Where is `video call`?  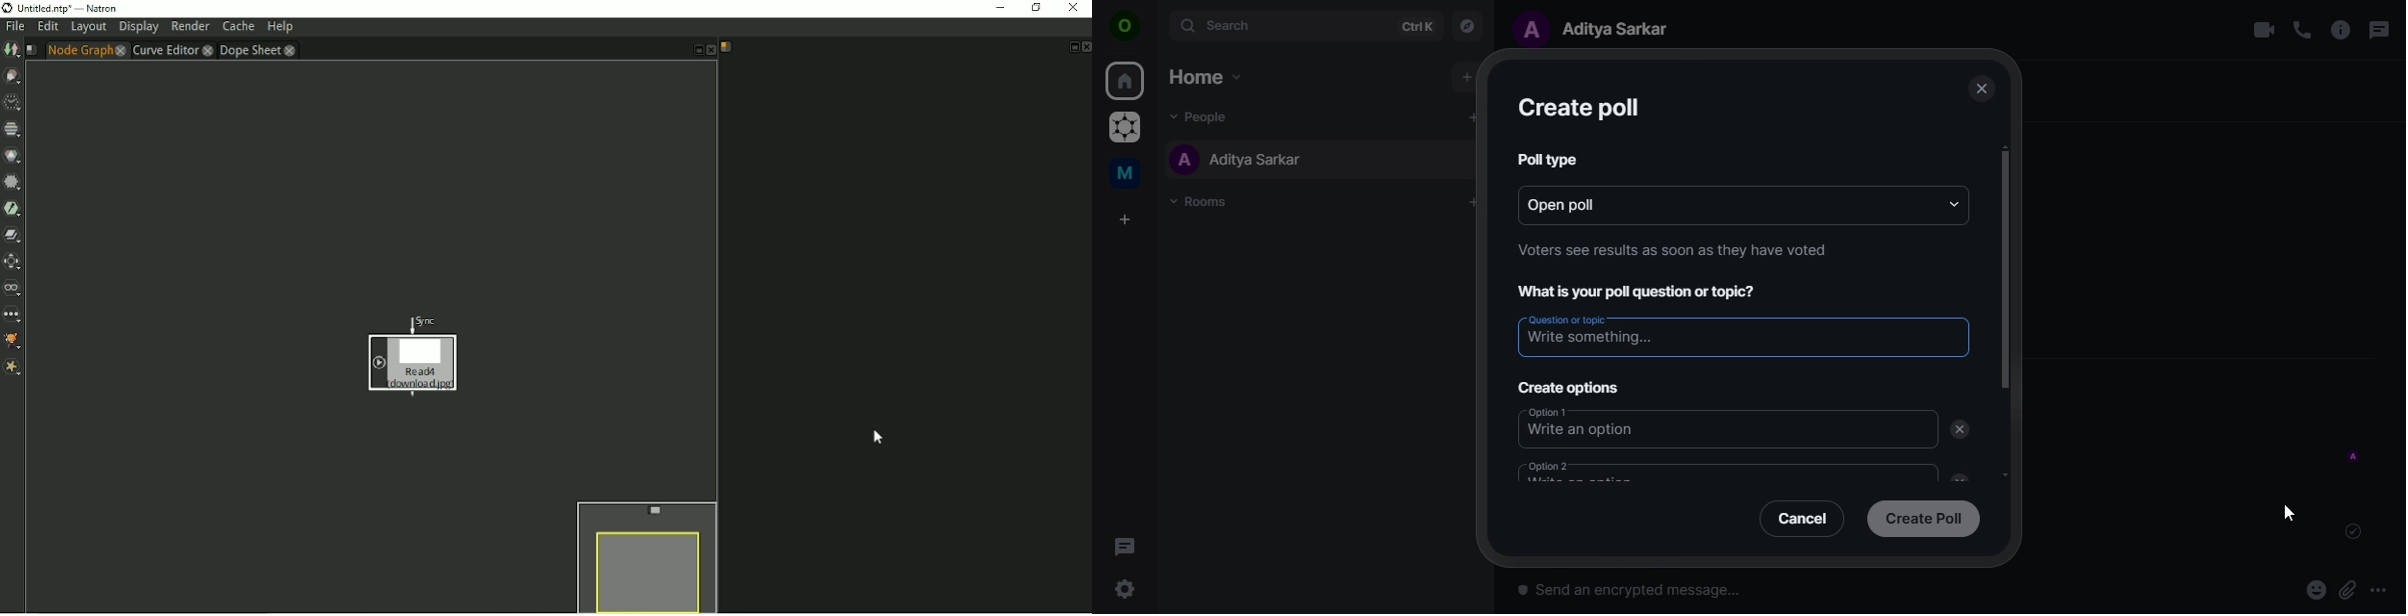 video call is located at coordinates (2263, 30).